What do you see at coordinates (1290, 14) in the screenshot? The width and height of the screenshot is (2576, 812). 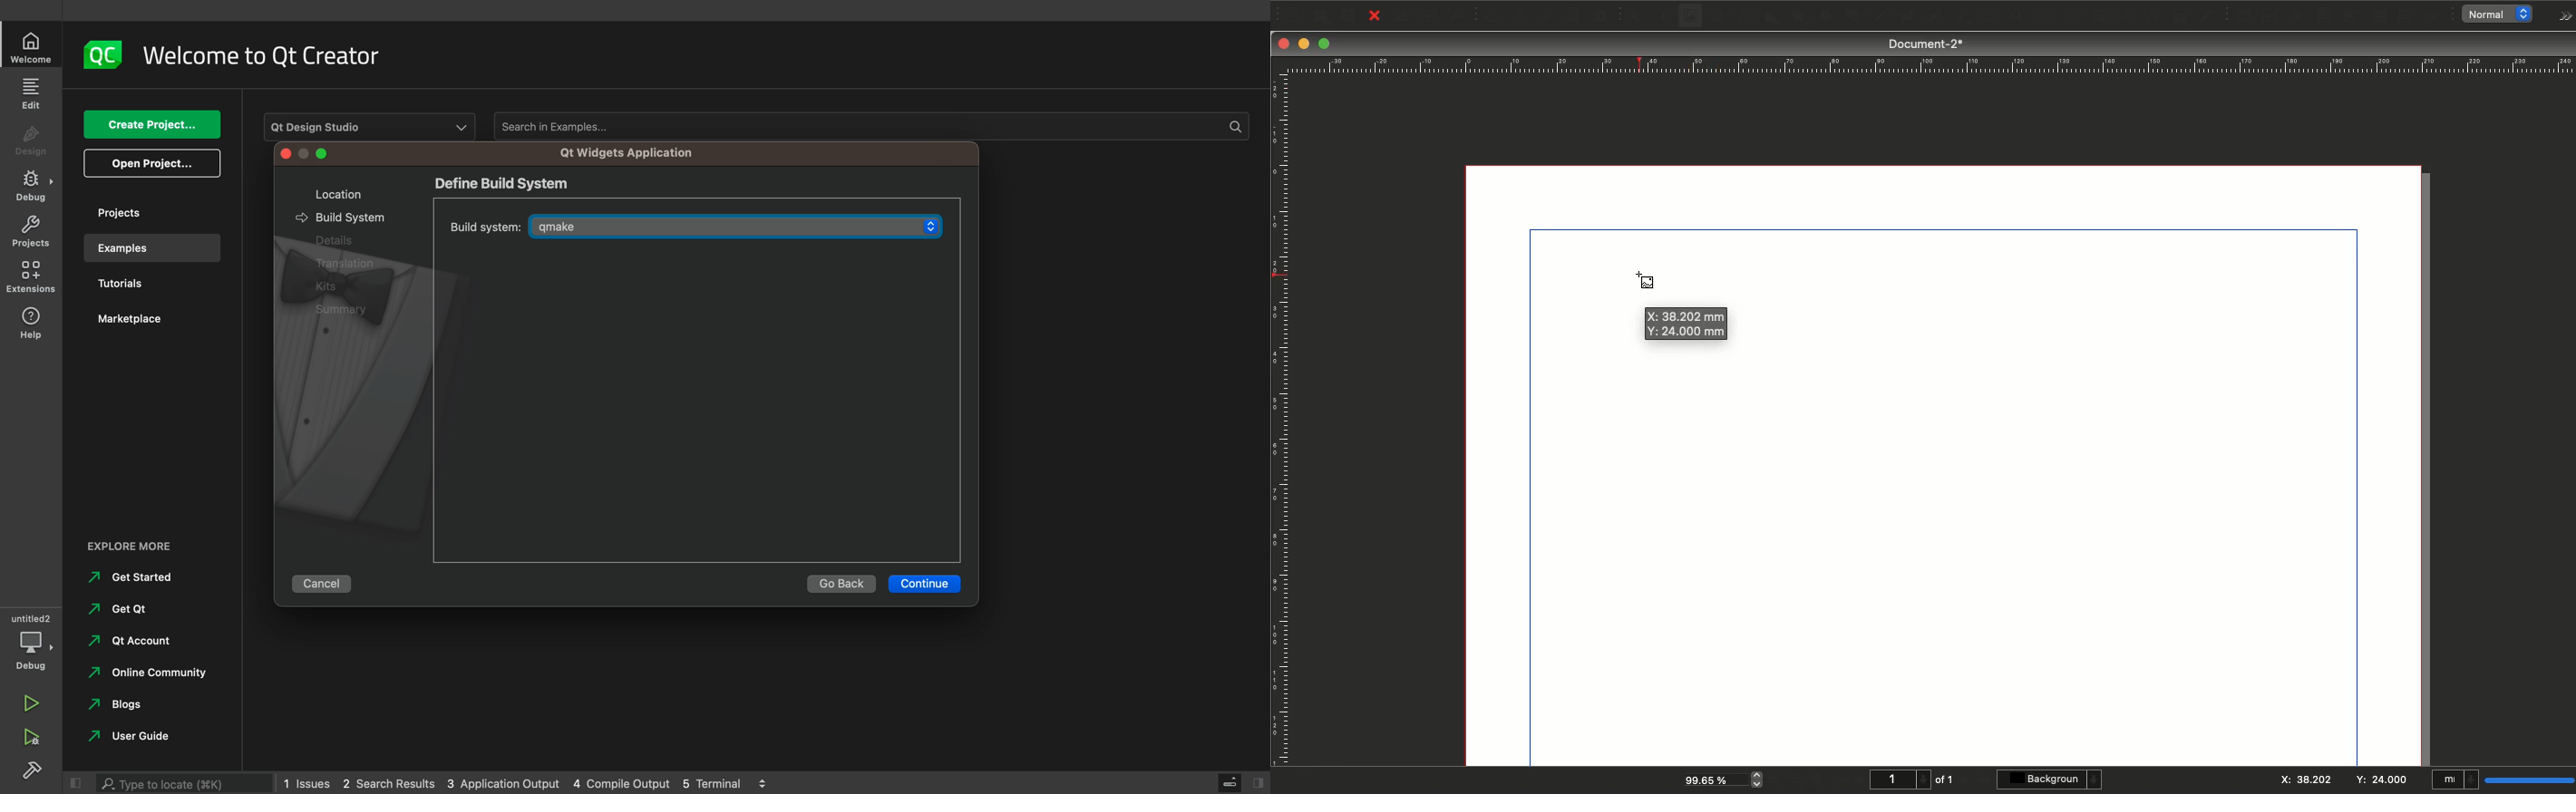 I see `New` at bounding box center [1290, 14].